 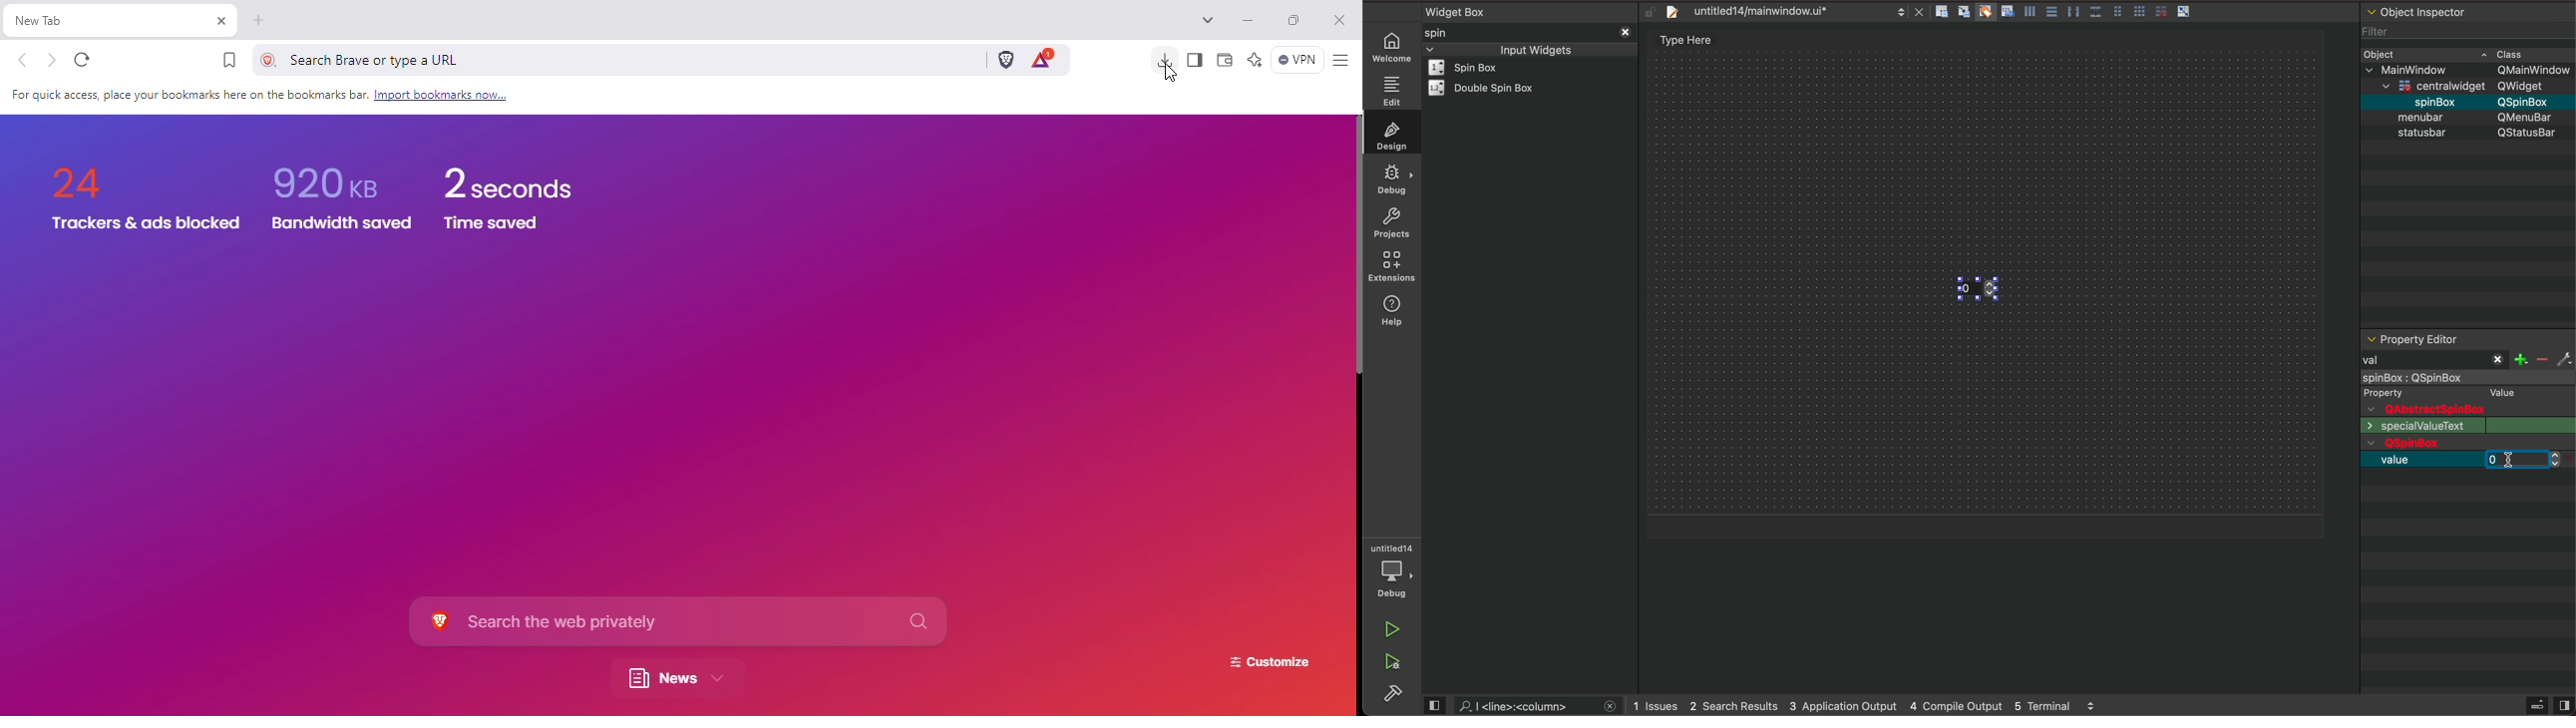 What do you see at coordinates (1196, 60) in the screenshot?
I see `show sidebar` at bounding box center [1196, 60].